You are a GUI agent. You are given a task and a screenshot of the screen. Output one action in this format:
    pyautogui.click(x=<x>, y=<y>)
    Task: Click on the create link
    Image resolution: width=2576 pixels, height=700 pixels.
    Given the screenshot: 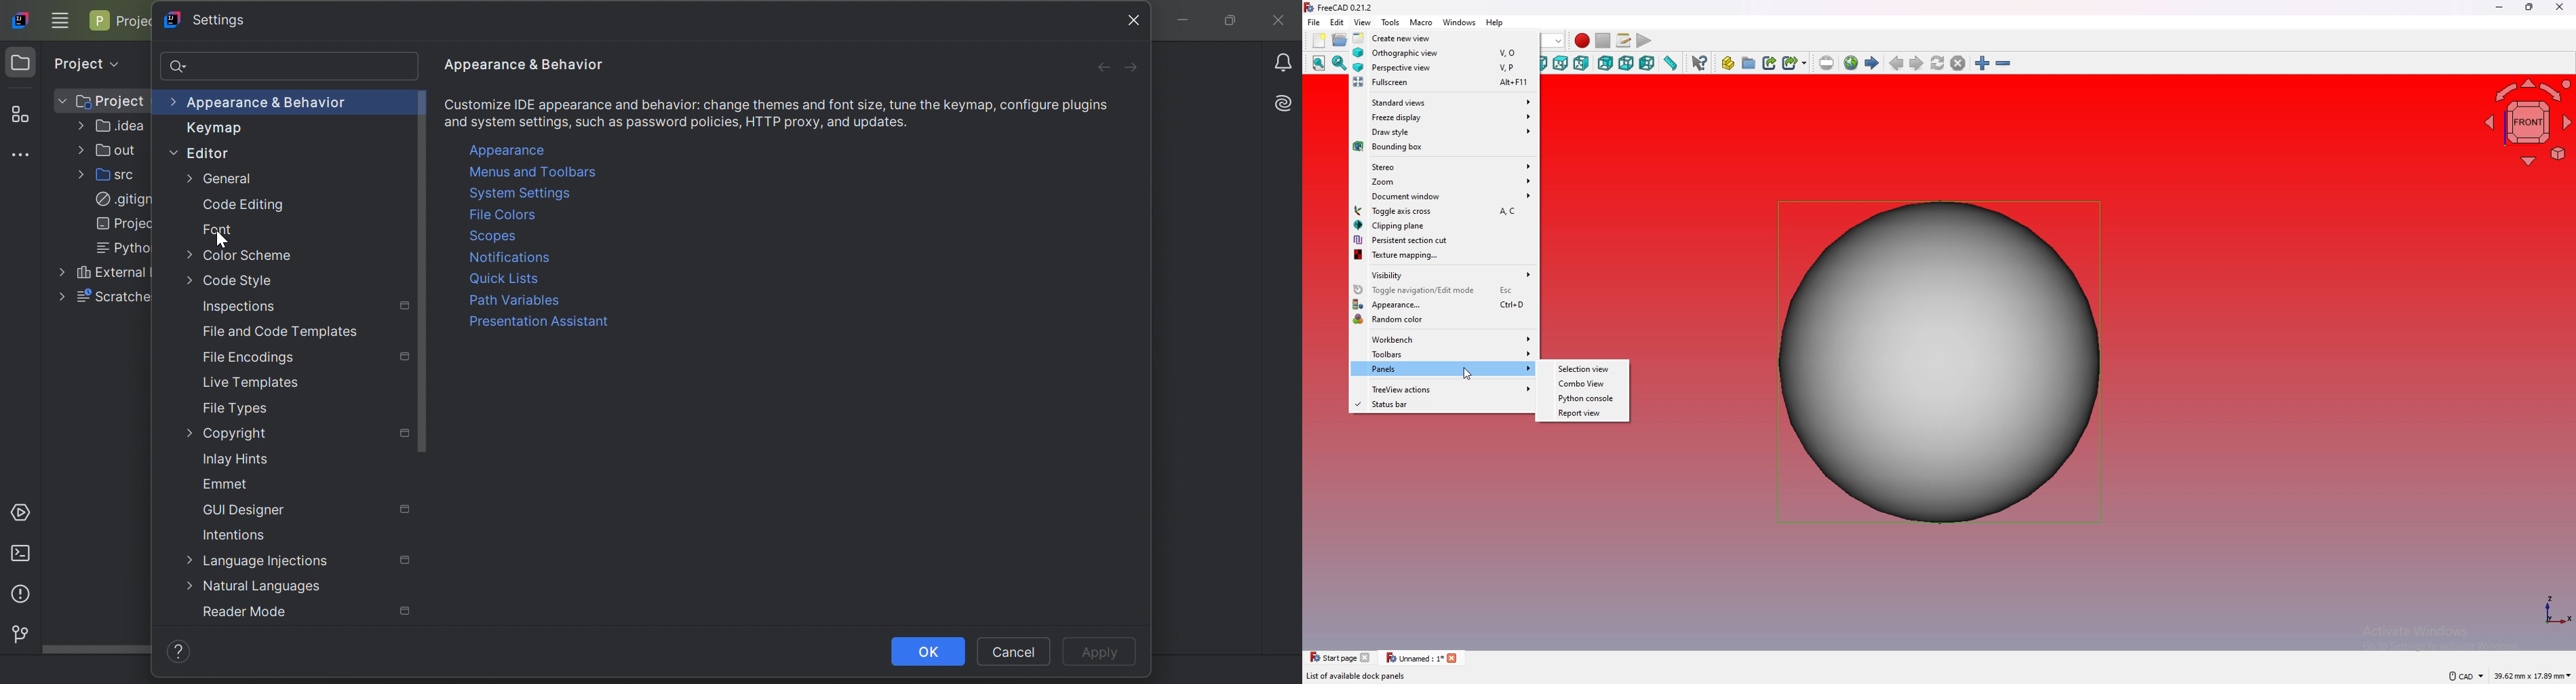 What is the action you would take?
    pyautogui.click(x=1770, y=63)
    